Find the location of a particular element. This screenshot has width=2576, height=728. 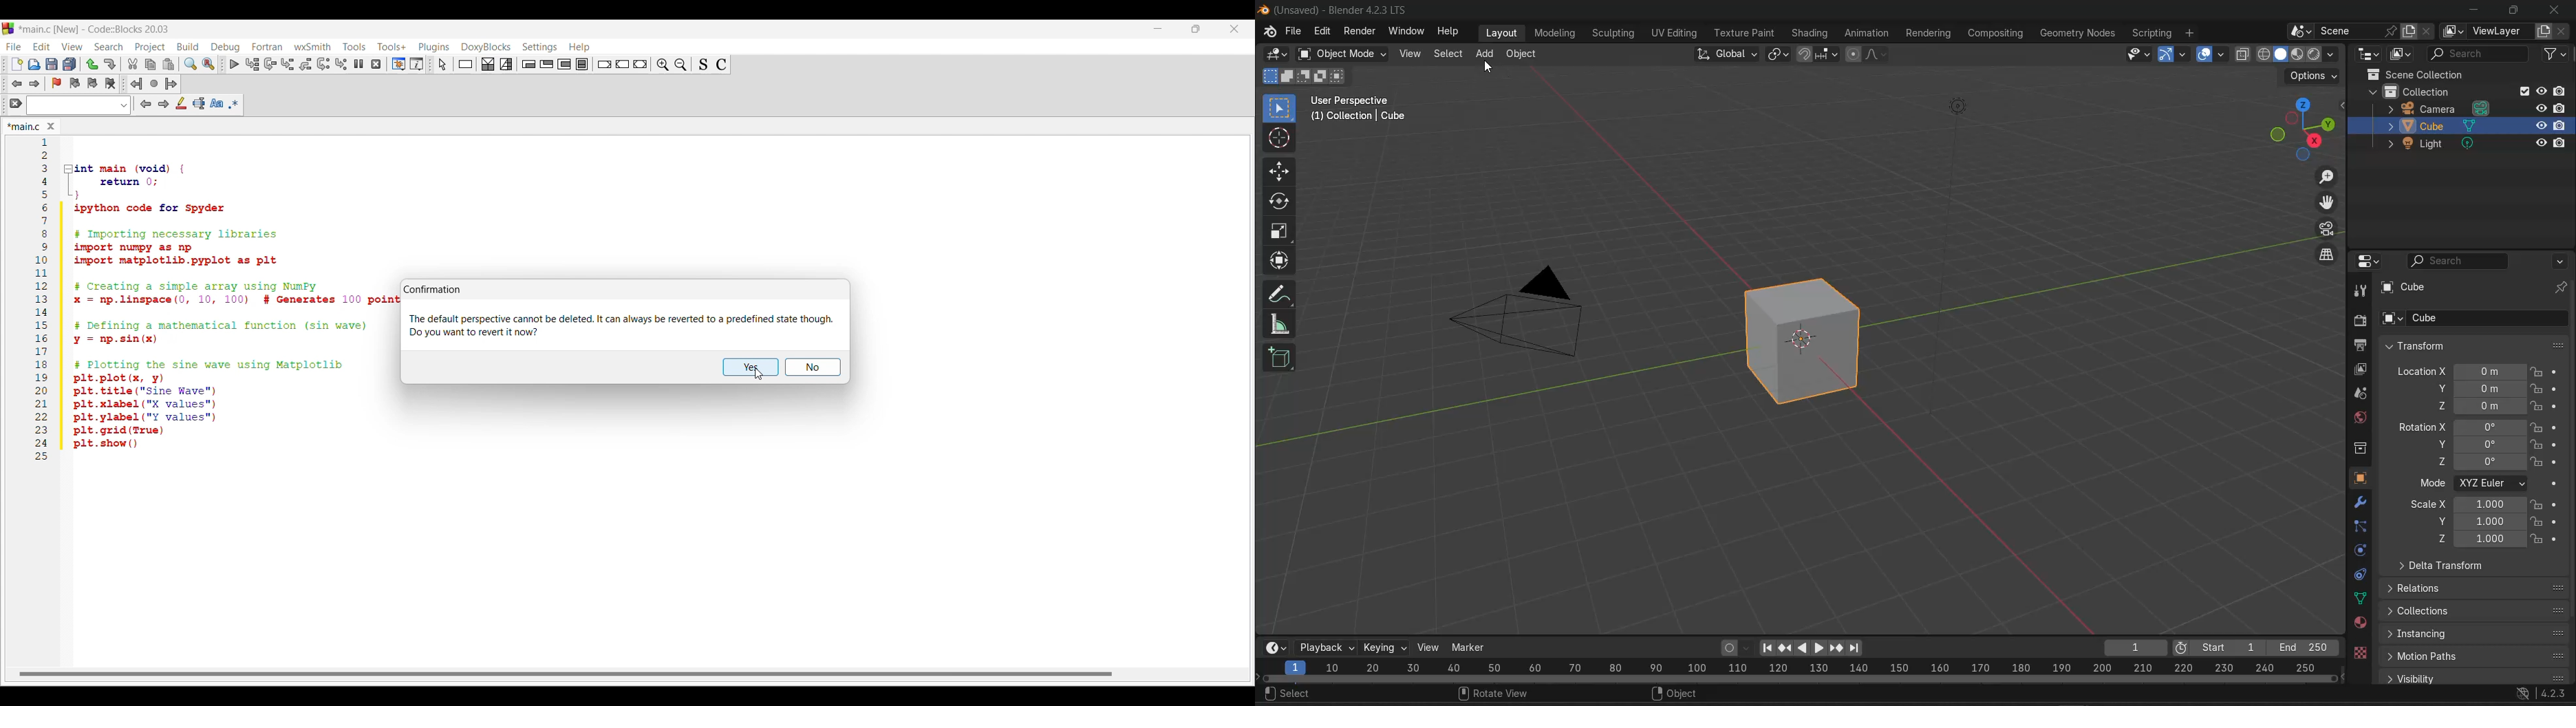

Select is located at coordinates (443, 64).